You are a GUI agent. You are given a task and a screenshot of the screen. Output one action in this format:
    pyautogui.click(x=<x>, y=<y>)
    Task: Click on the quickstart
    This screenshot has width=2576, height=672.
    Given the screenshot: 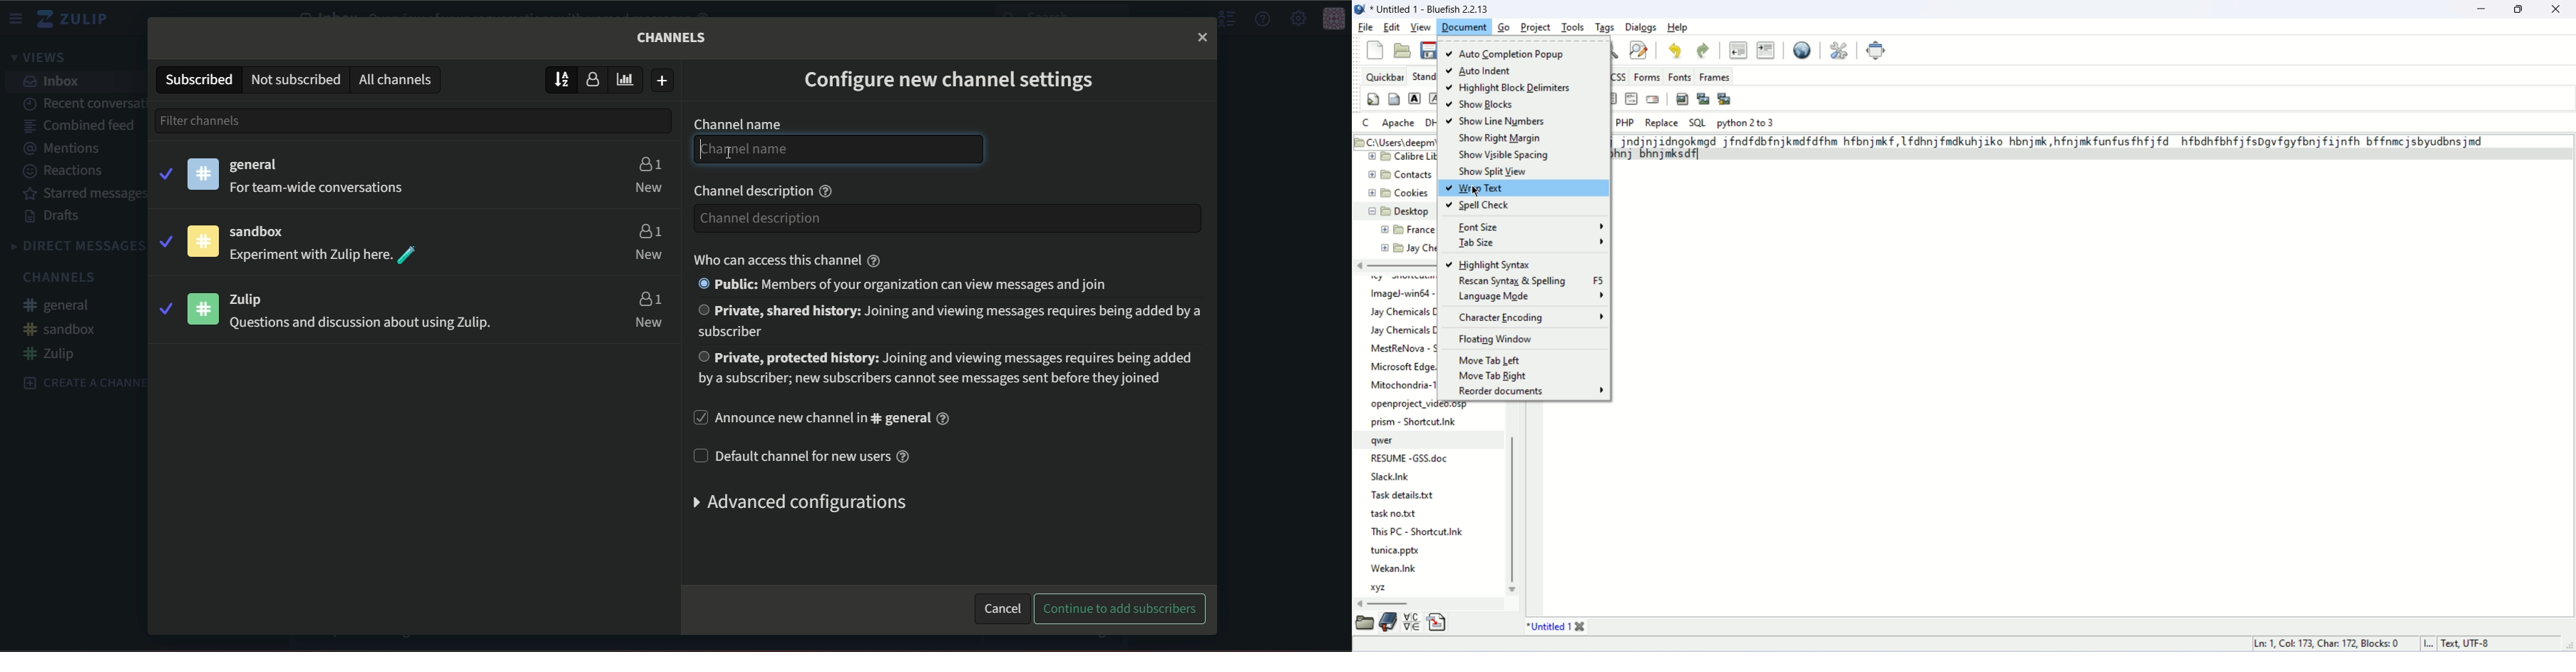 What is the action you would take?
    pyautogui.click(x=1373, y=99)
    